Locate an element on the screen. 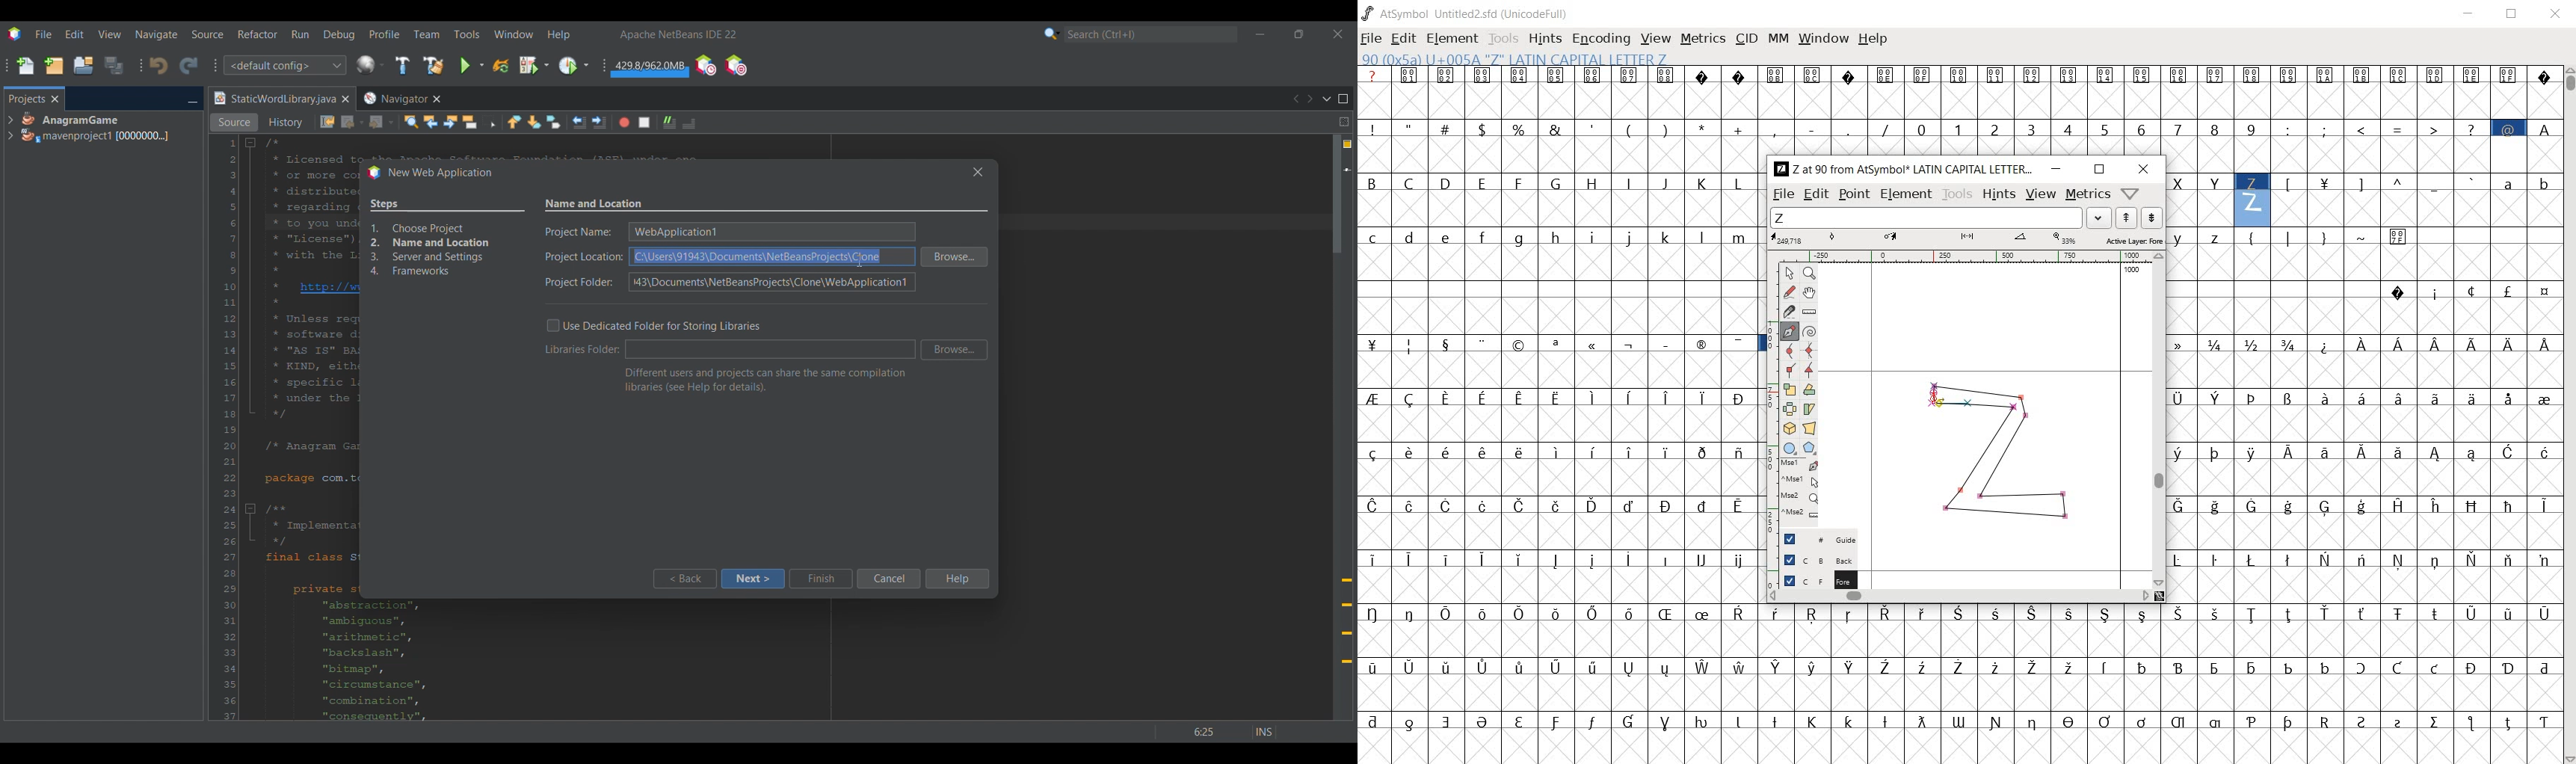  load word list is located at coordinates (1943, 218).